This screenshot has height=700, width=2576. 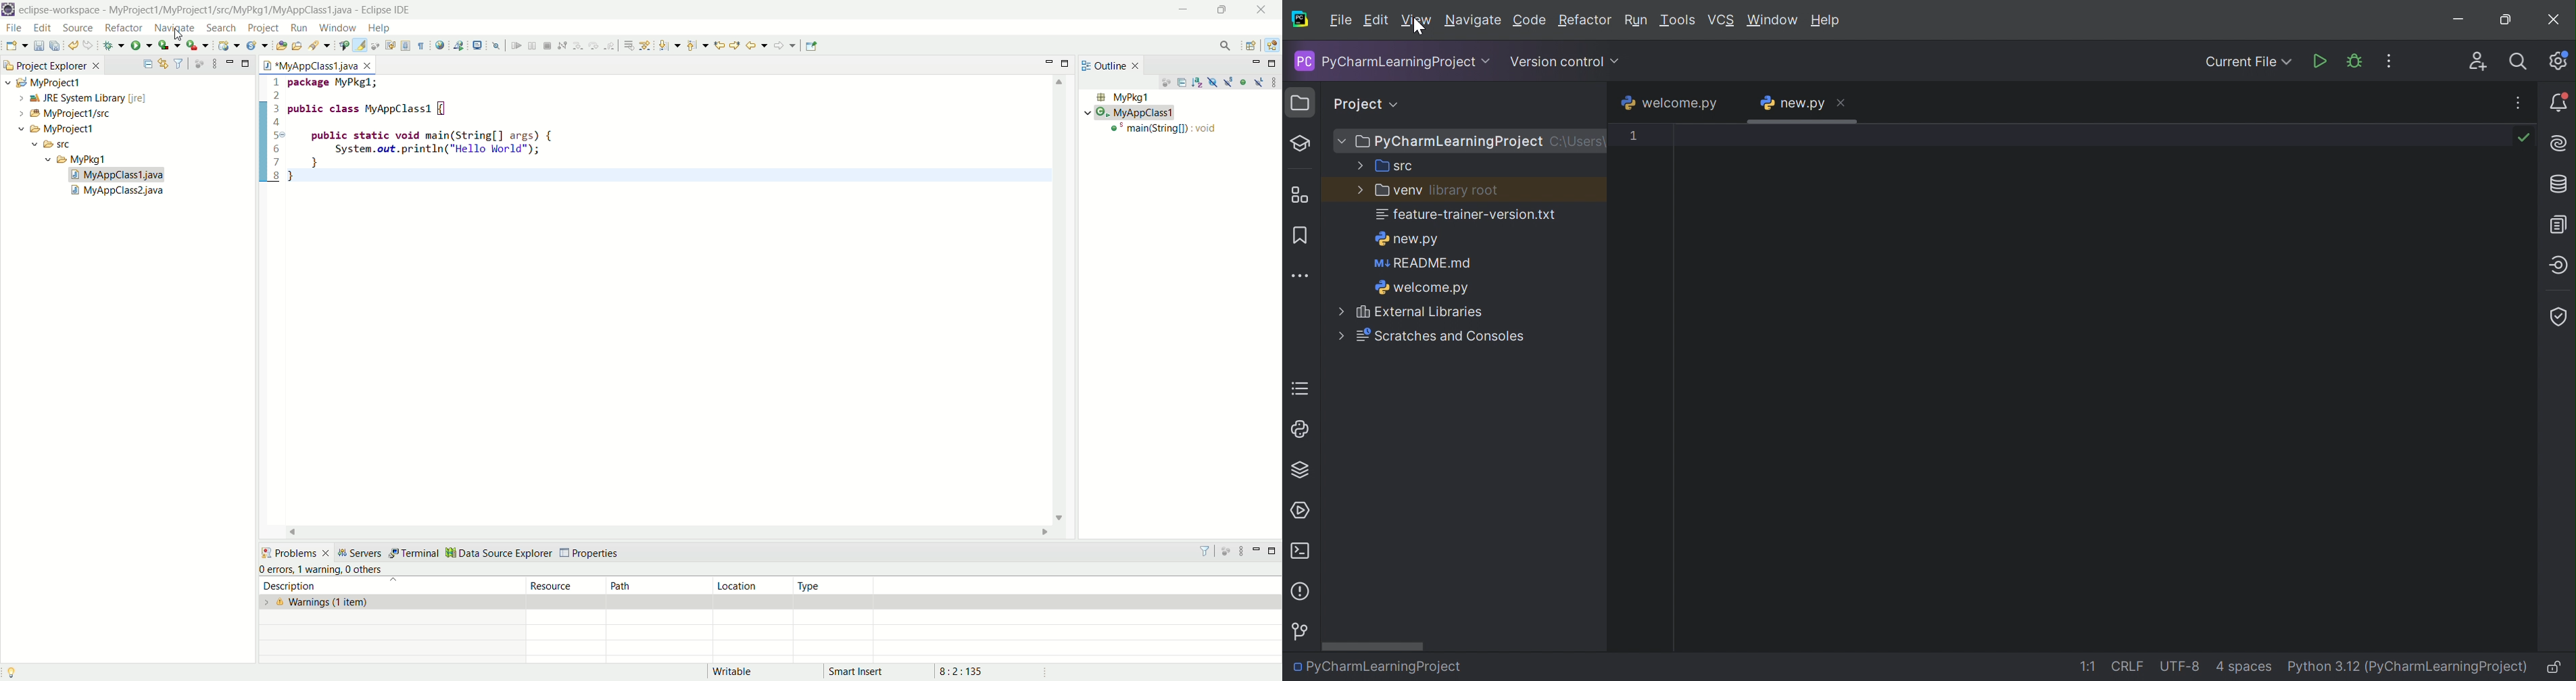 I want to click on README.md, so click(x=1423, y=265).